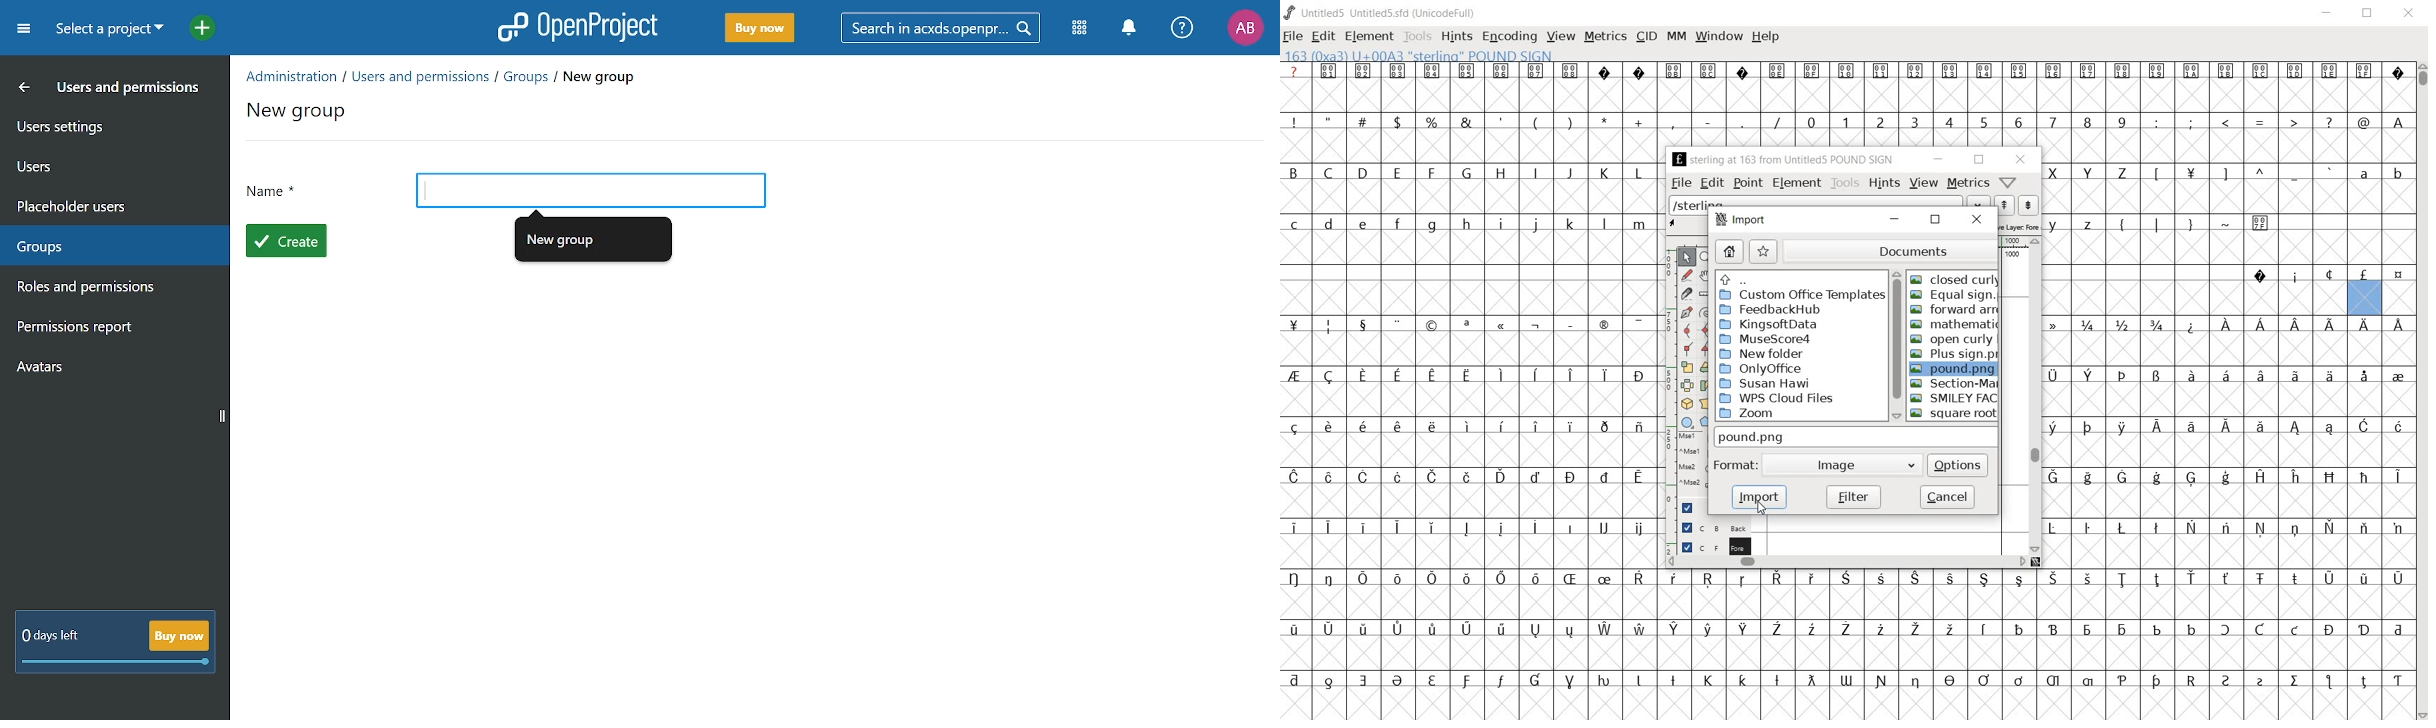 This screenshot has height=728, width=2436. Describe the element at coordinates (1560, 35) in the screenshot. I see `VIEW` at that location.